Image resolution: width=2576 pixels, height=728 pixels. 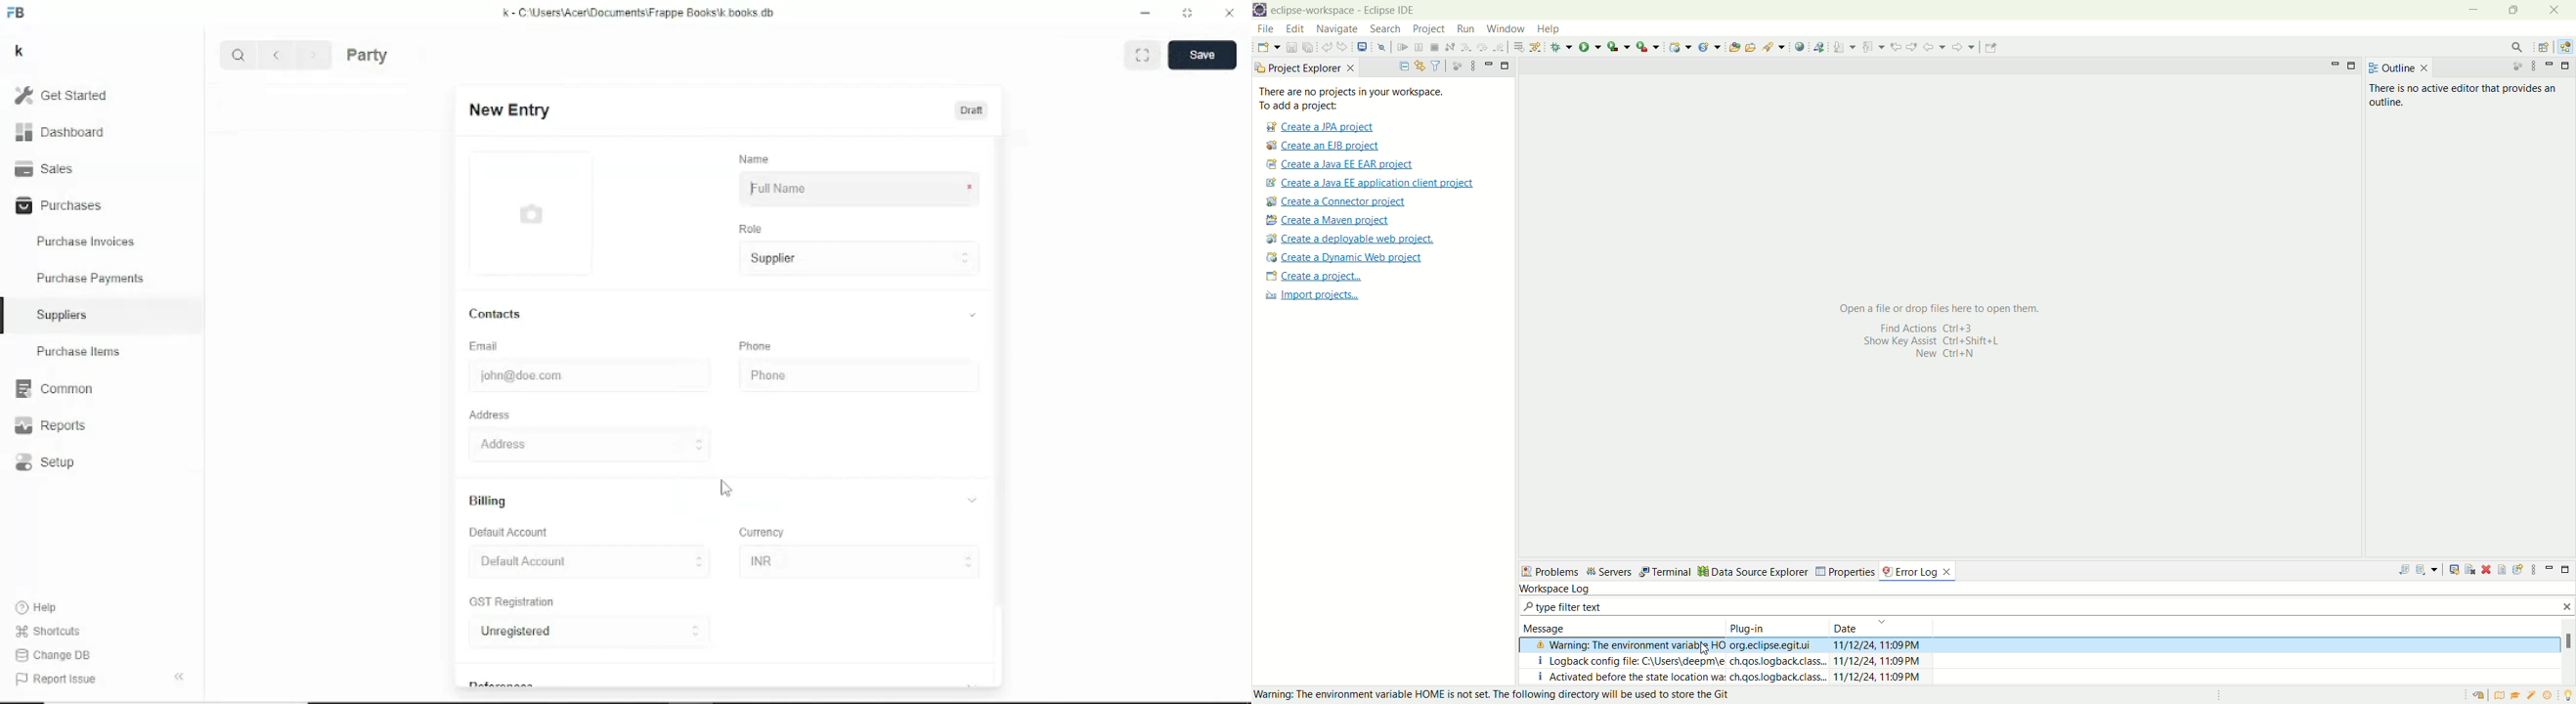 What do you see at coordinates (845, 378) in the screenshot?
I see `Phone` at bounding box center [845, 378].